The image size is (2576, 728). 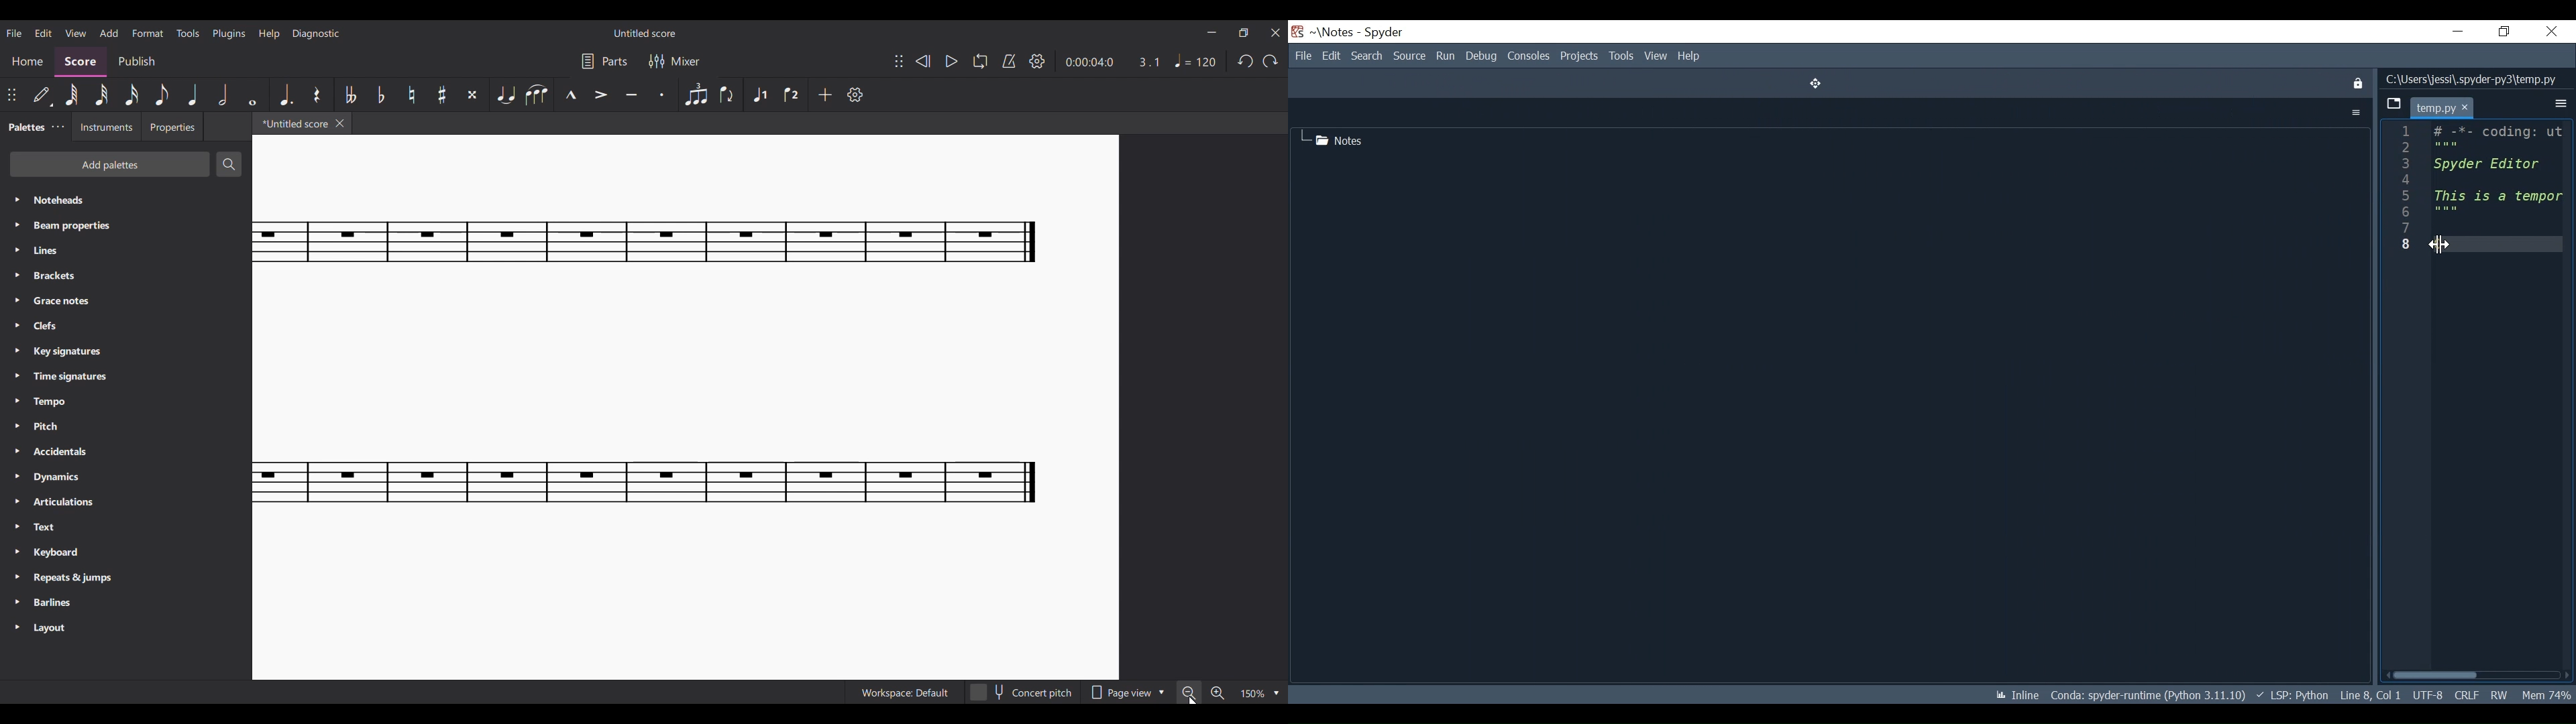 I want to click on Rewind, so click(x=923, y=62).